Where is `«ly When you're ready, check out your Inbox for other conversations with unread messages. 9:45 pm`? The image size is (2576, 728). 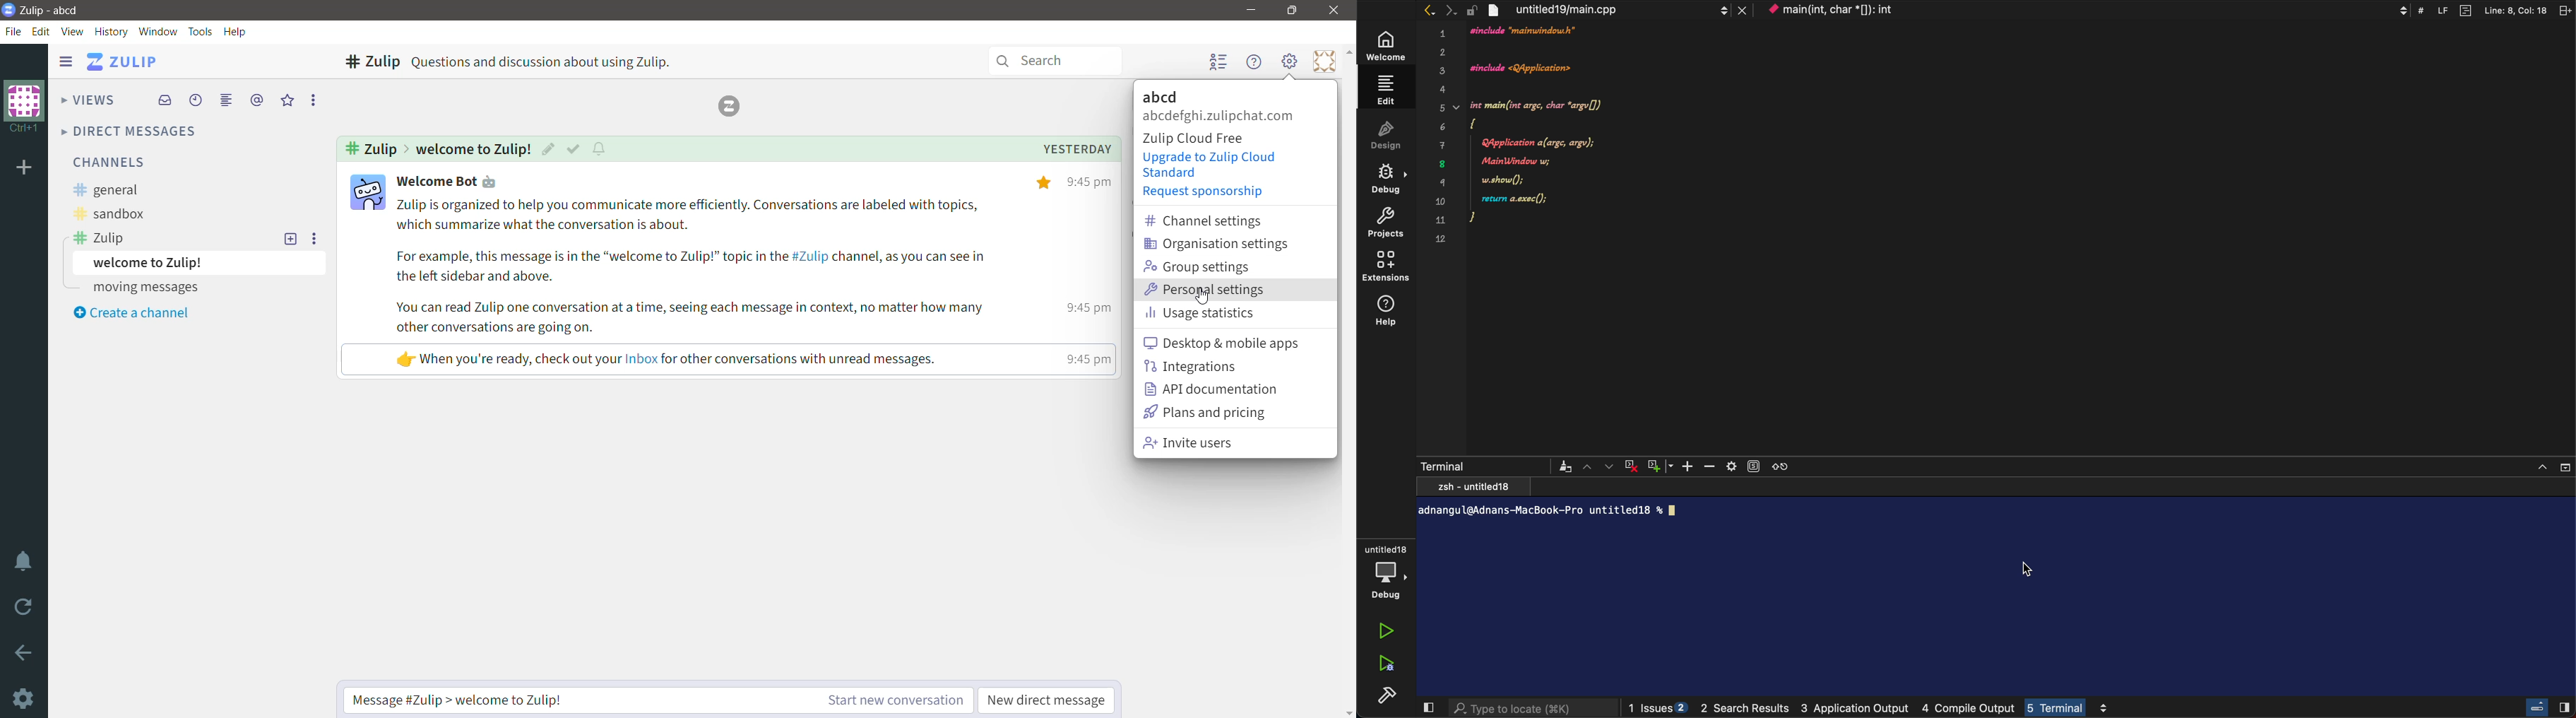
«ly When you're ready, check out your Inbox for other conversations with unread messages. 9:45 pm is located at coordinates (644, 360).